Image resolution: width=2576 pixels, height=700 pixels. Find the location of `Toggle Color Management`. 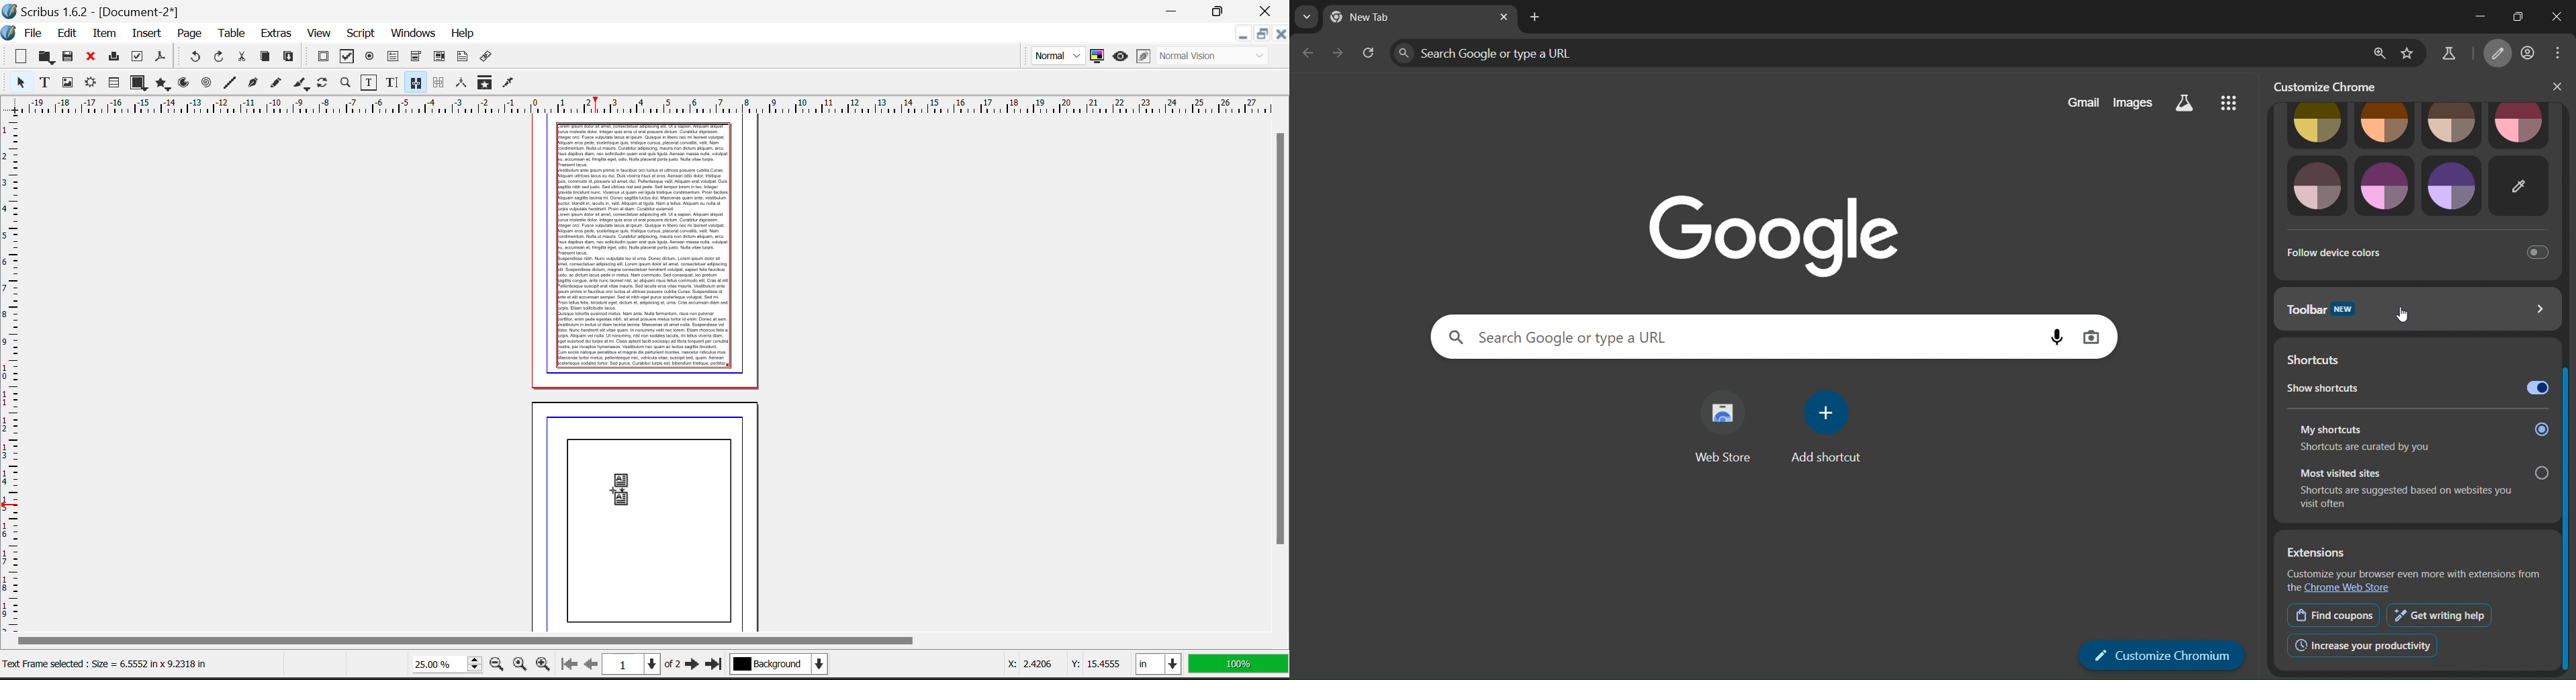

Toggle Color Management is located at coordinates (1099, 57).